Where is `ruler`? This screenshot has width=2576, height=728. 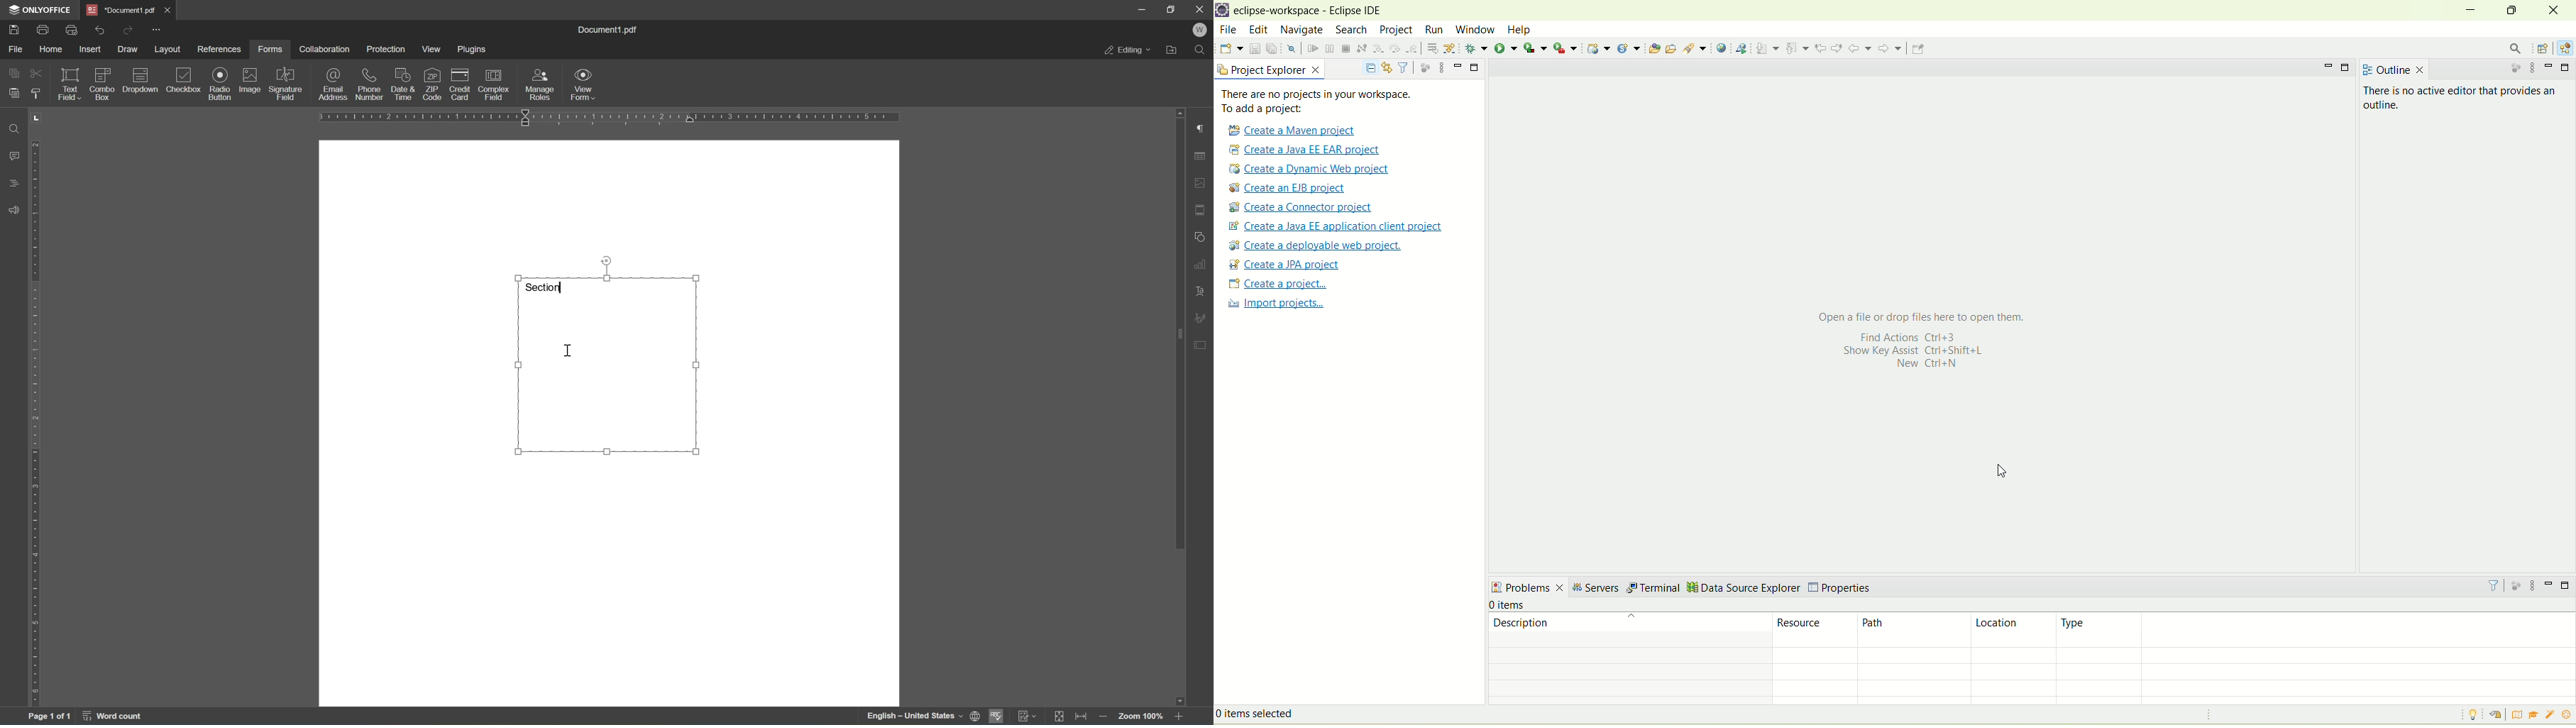
ruler is located at coordinates (609, 119).